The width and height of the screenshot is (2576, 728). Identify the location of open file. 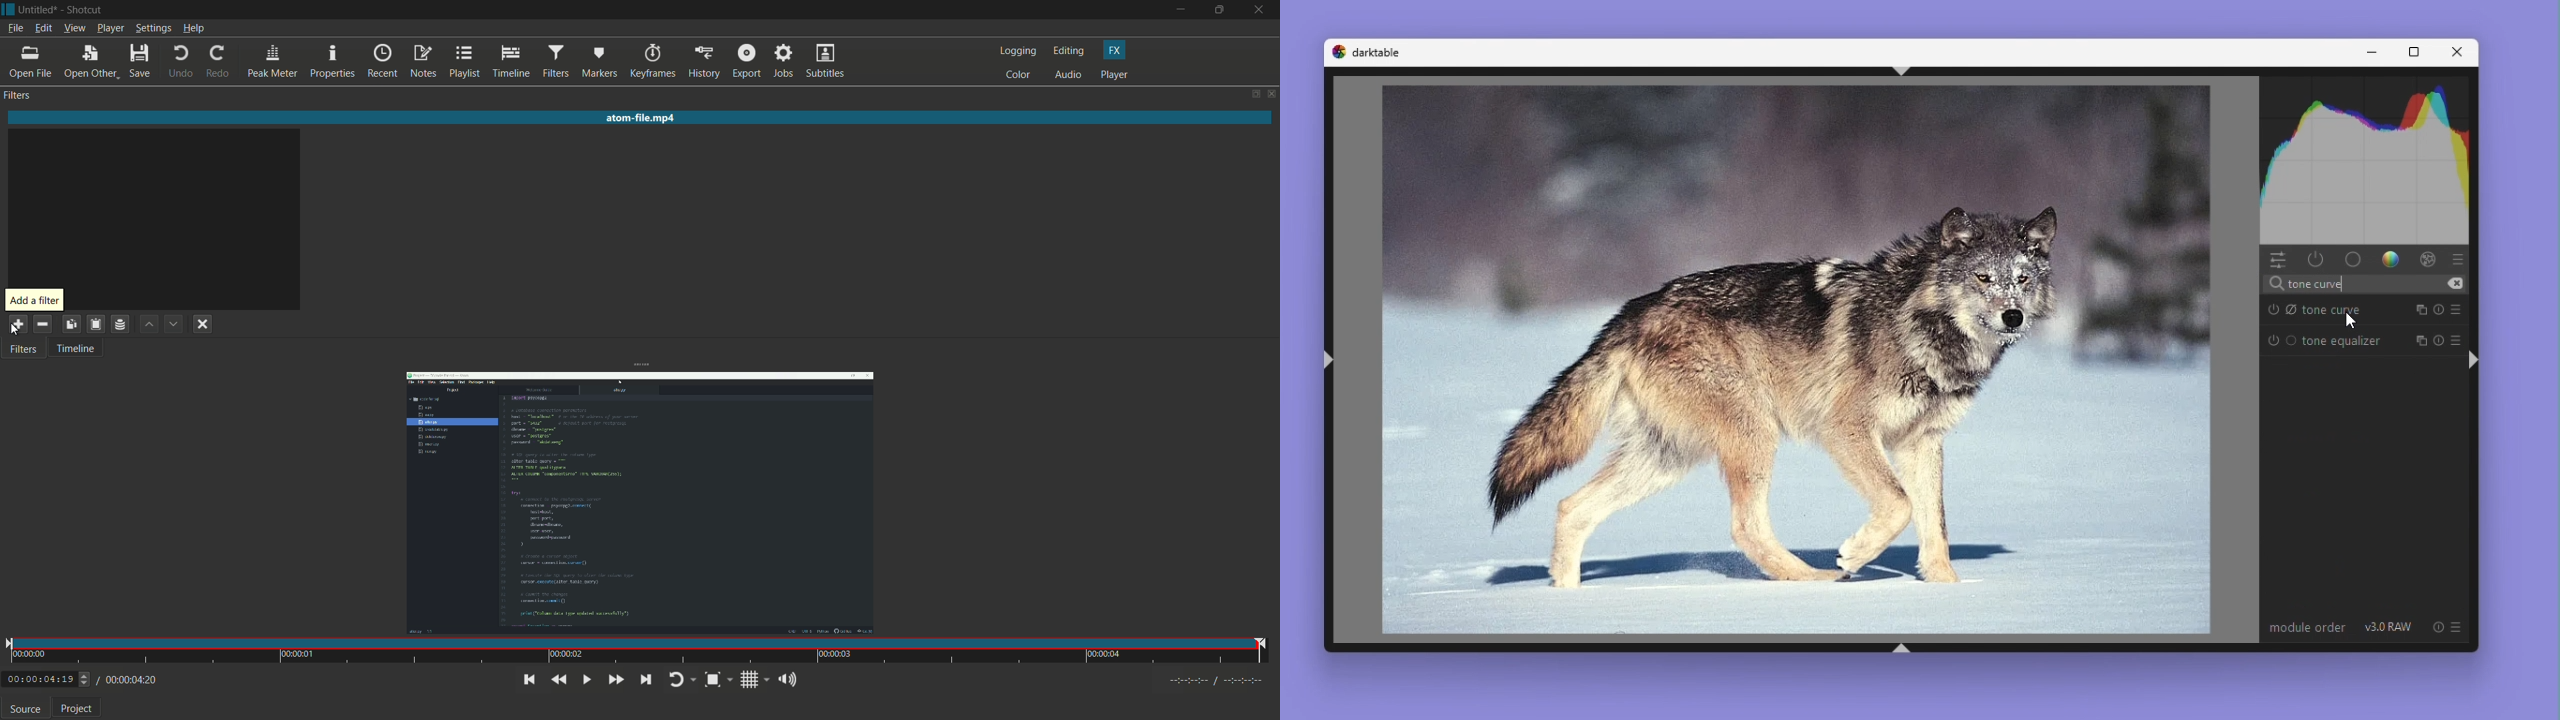
(31, 62).